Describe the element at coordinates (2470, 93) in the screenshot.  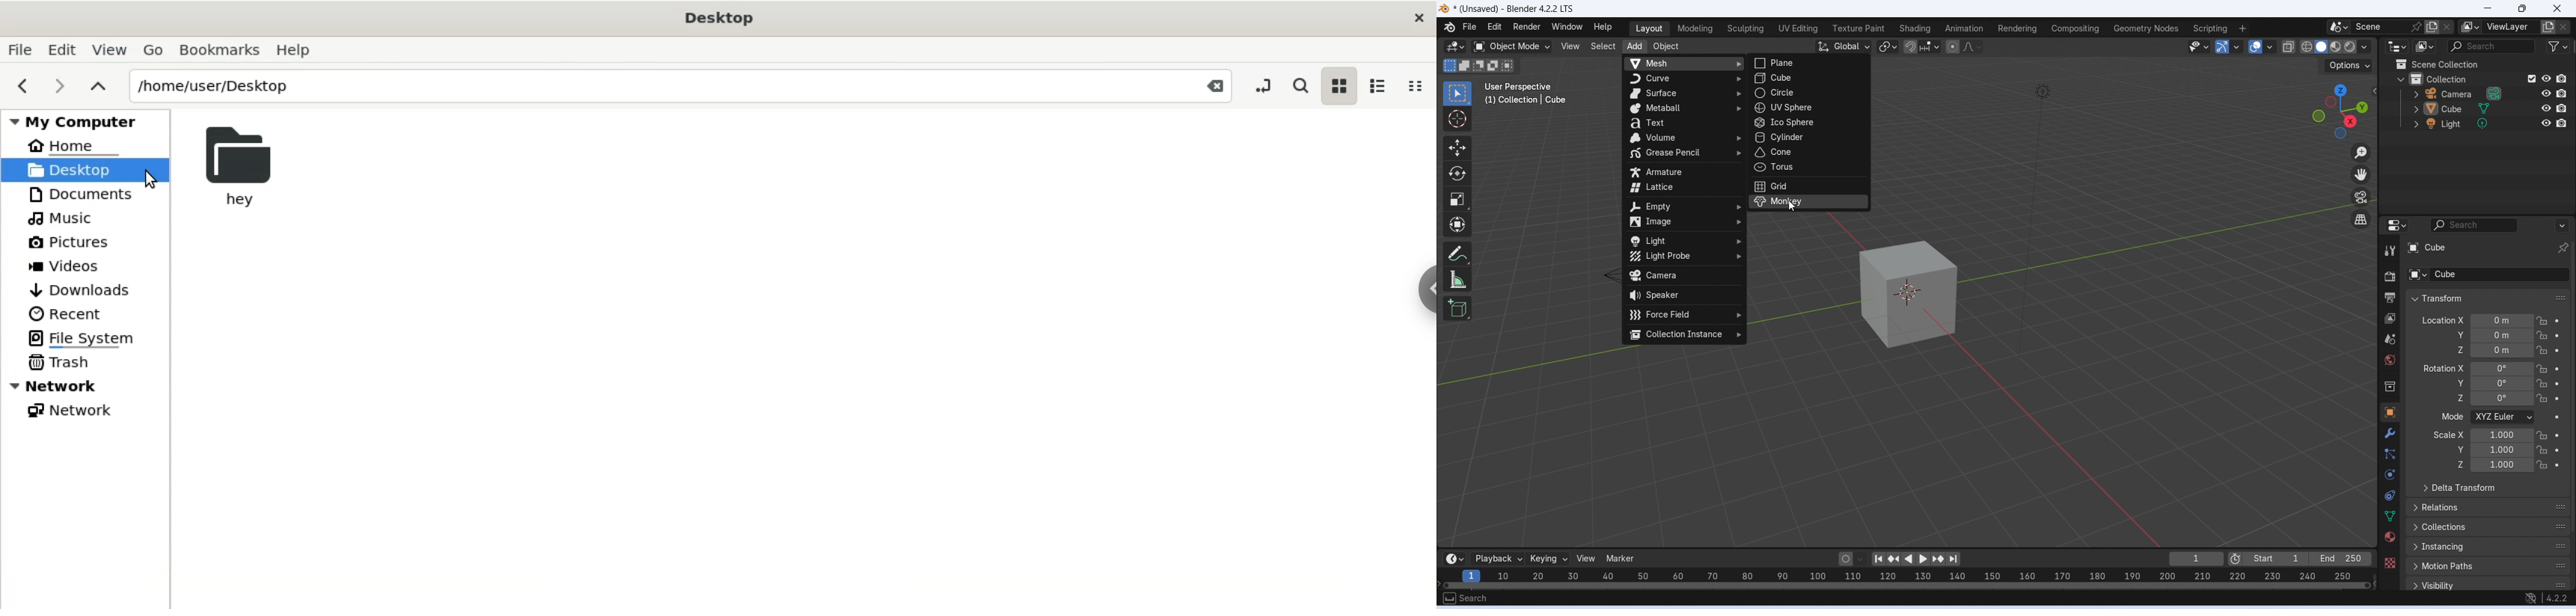
I see `camera layer` at that location.